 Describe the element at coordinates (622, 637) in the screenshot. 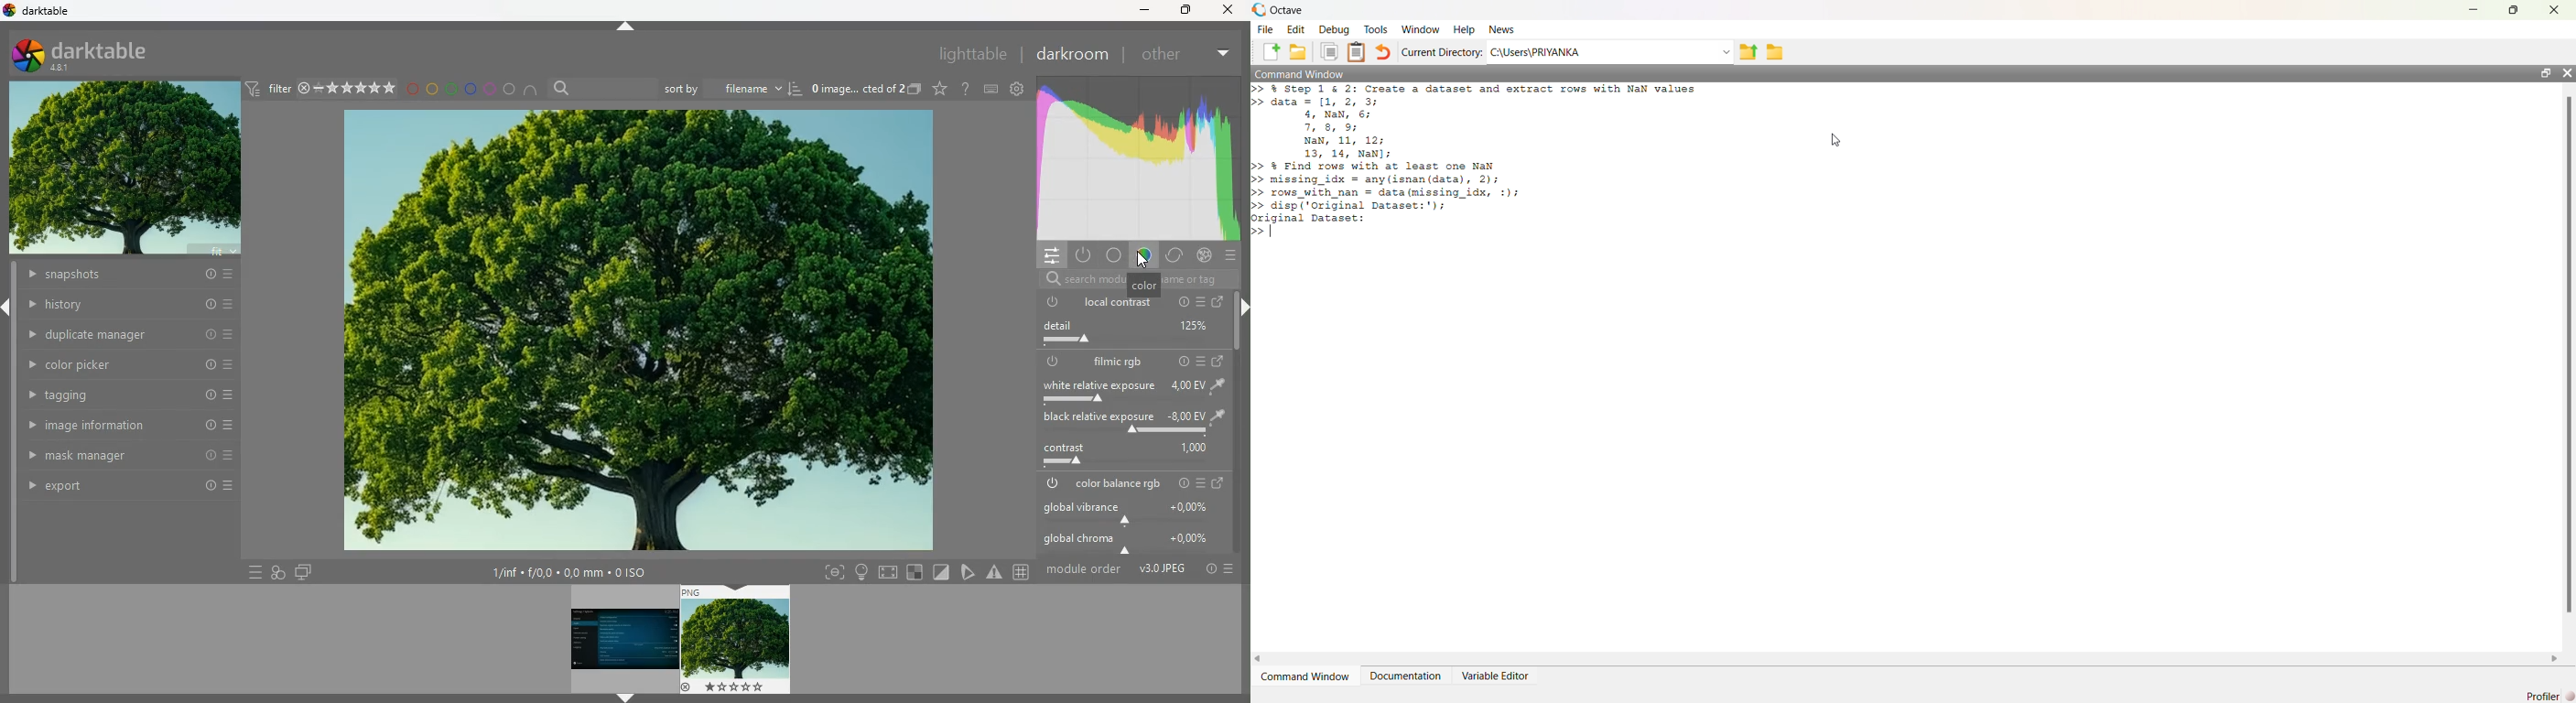

I see `image` at that location.